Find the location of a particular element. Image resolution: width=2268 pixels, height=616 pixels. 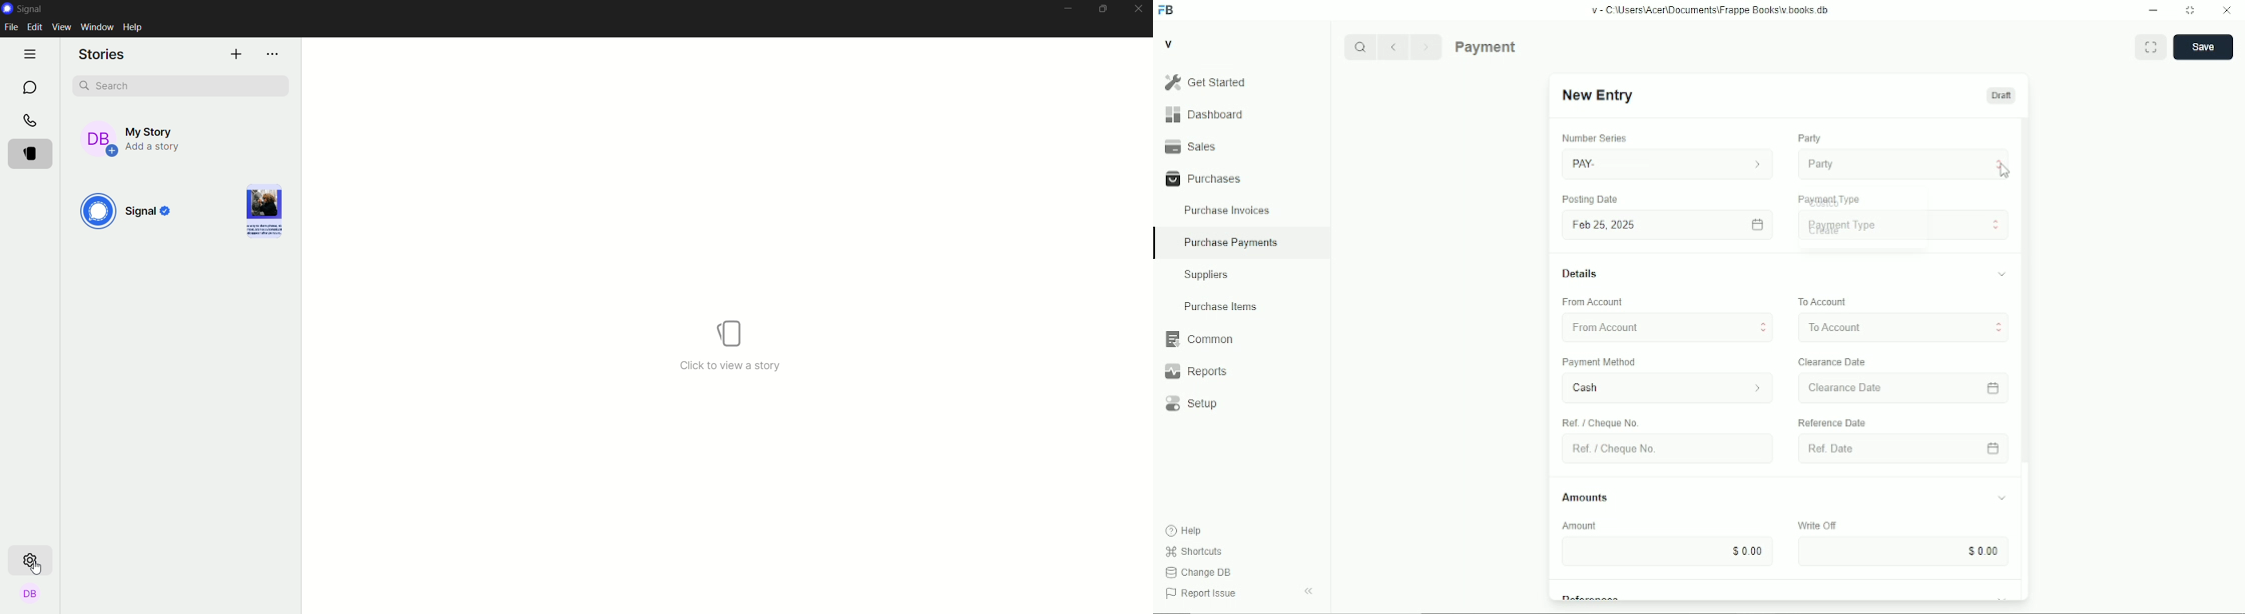

Toggle between form and full width is located at coordinates (2150, 47).